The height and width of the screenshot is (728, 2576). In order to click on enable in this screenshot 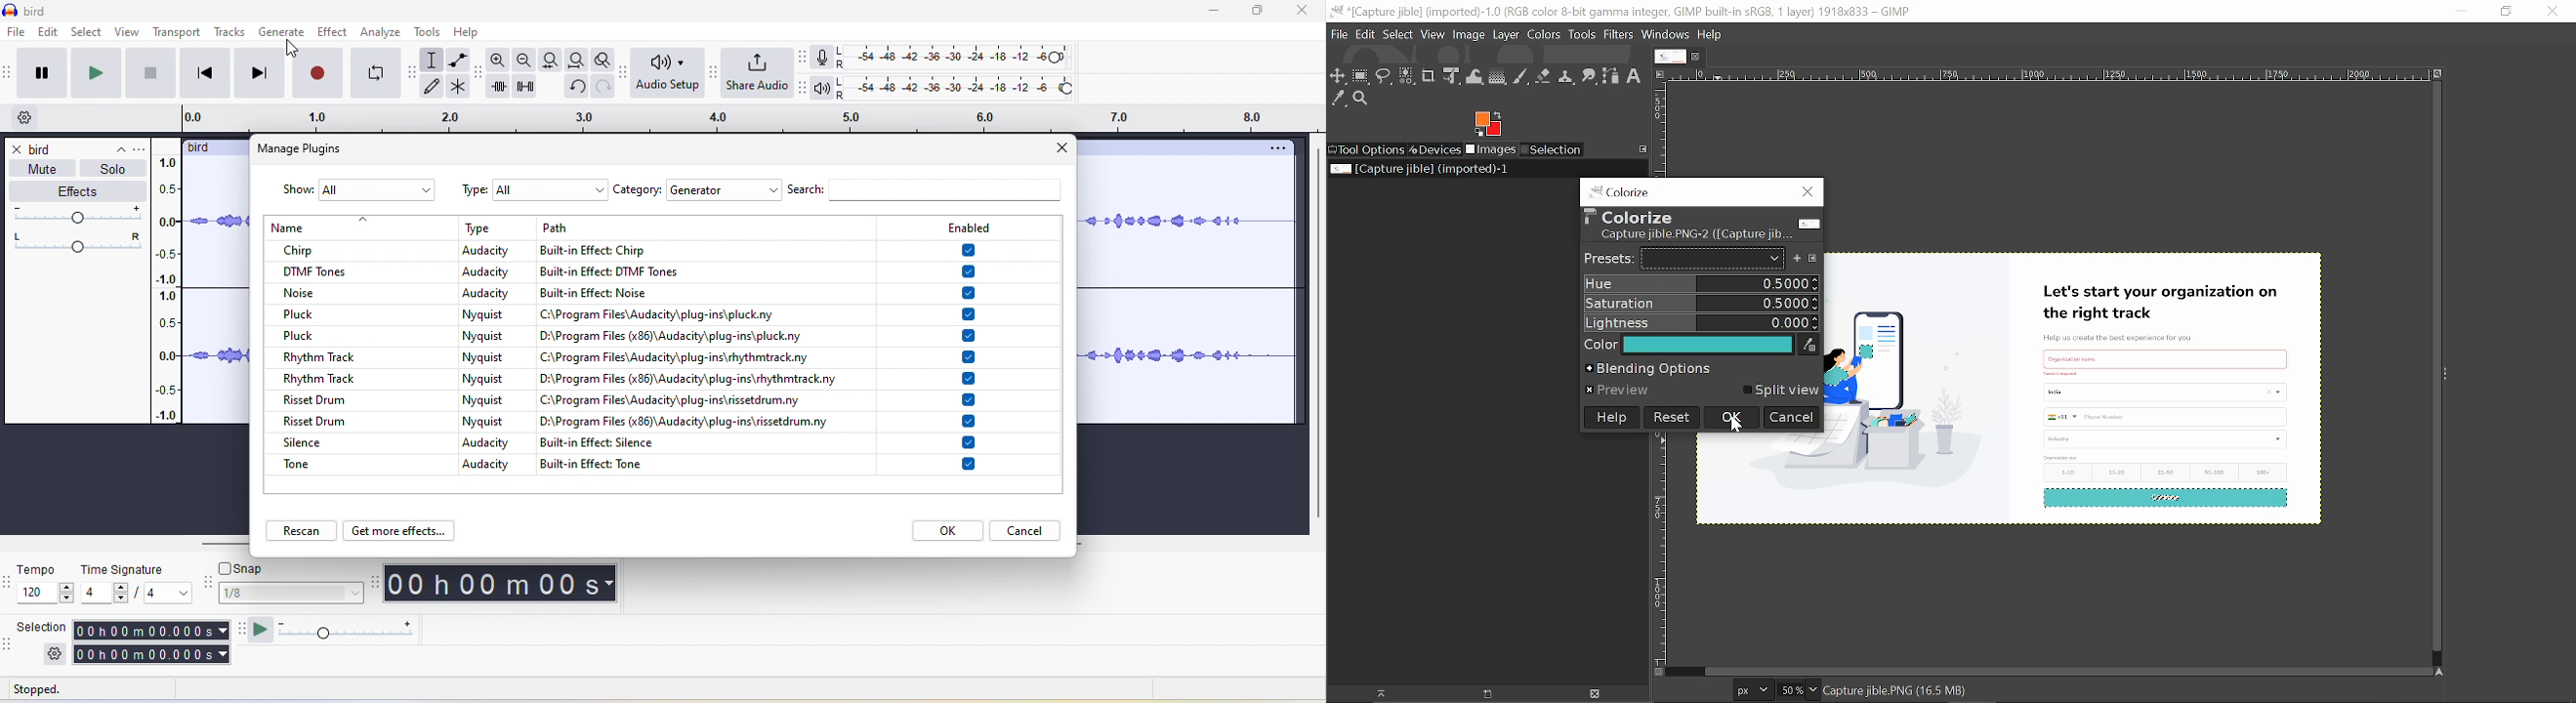, I will do `click(971, 357)`.